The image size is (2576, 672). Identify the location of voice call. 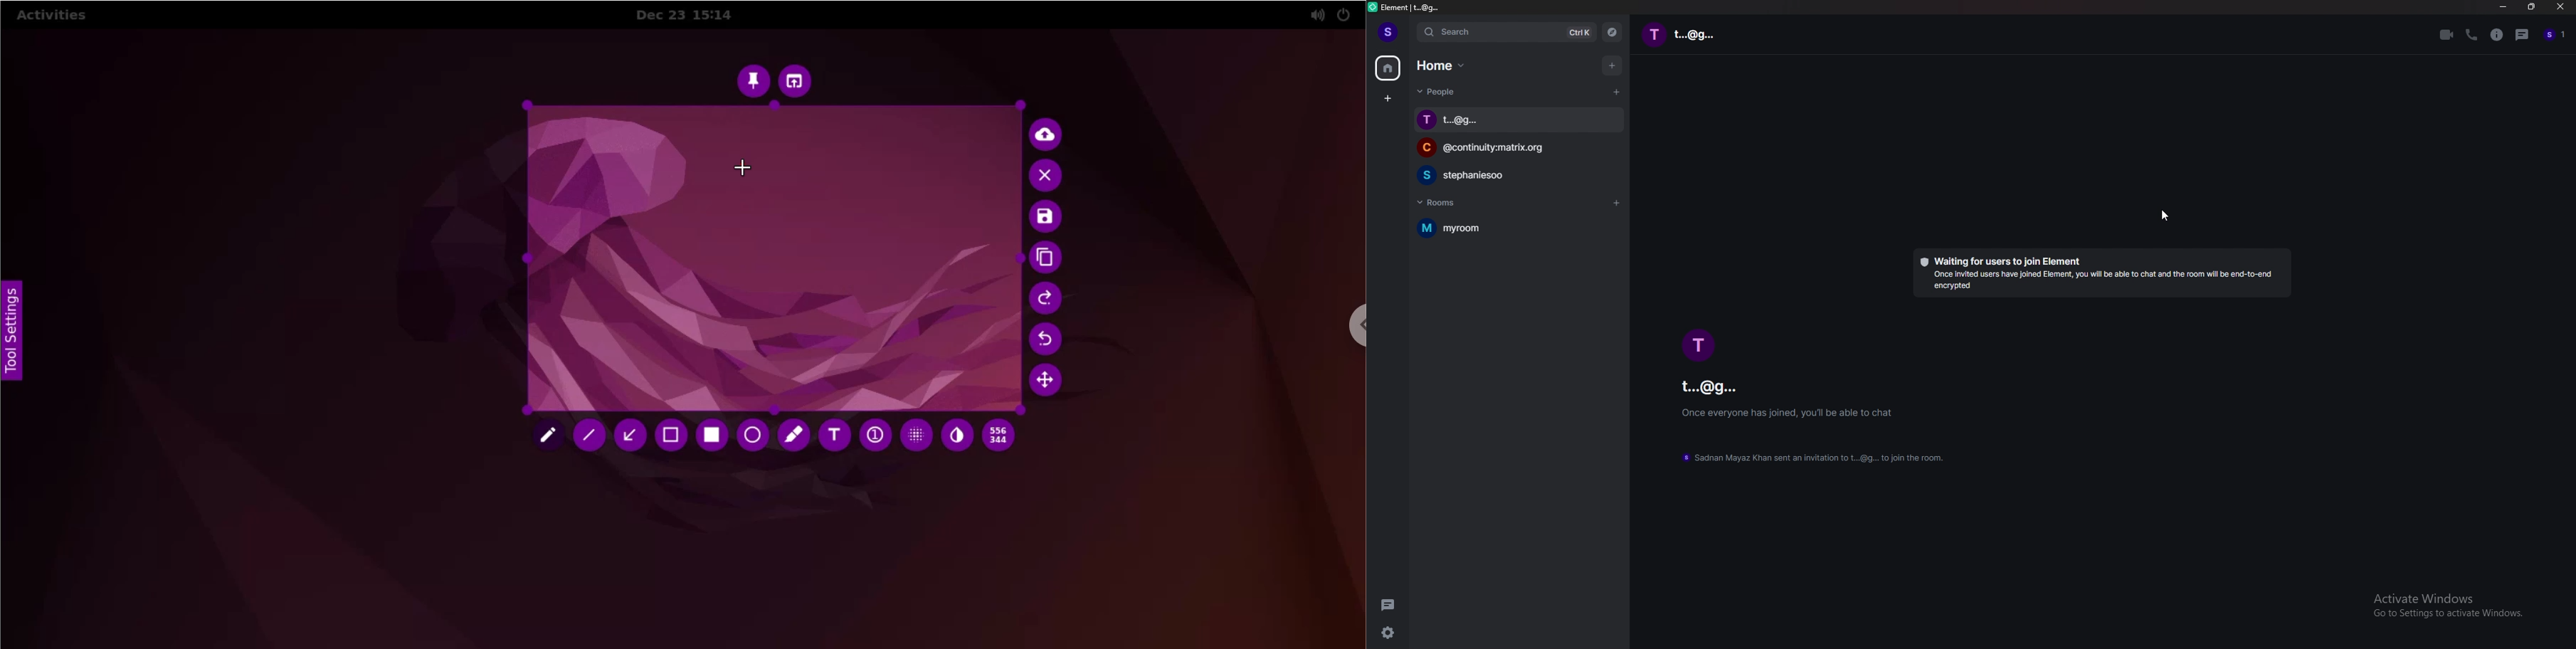
(2471, 35).